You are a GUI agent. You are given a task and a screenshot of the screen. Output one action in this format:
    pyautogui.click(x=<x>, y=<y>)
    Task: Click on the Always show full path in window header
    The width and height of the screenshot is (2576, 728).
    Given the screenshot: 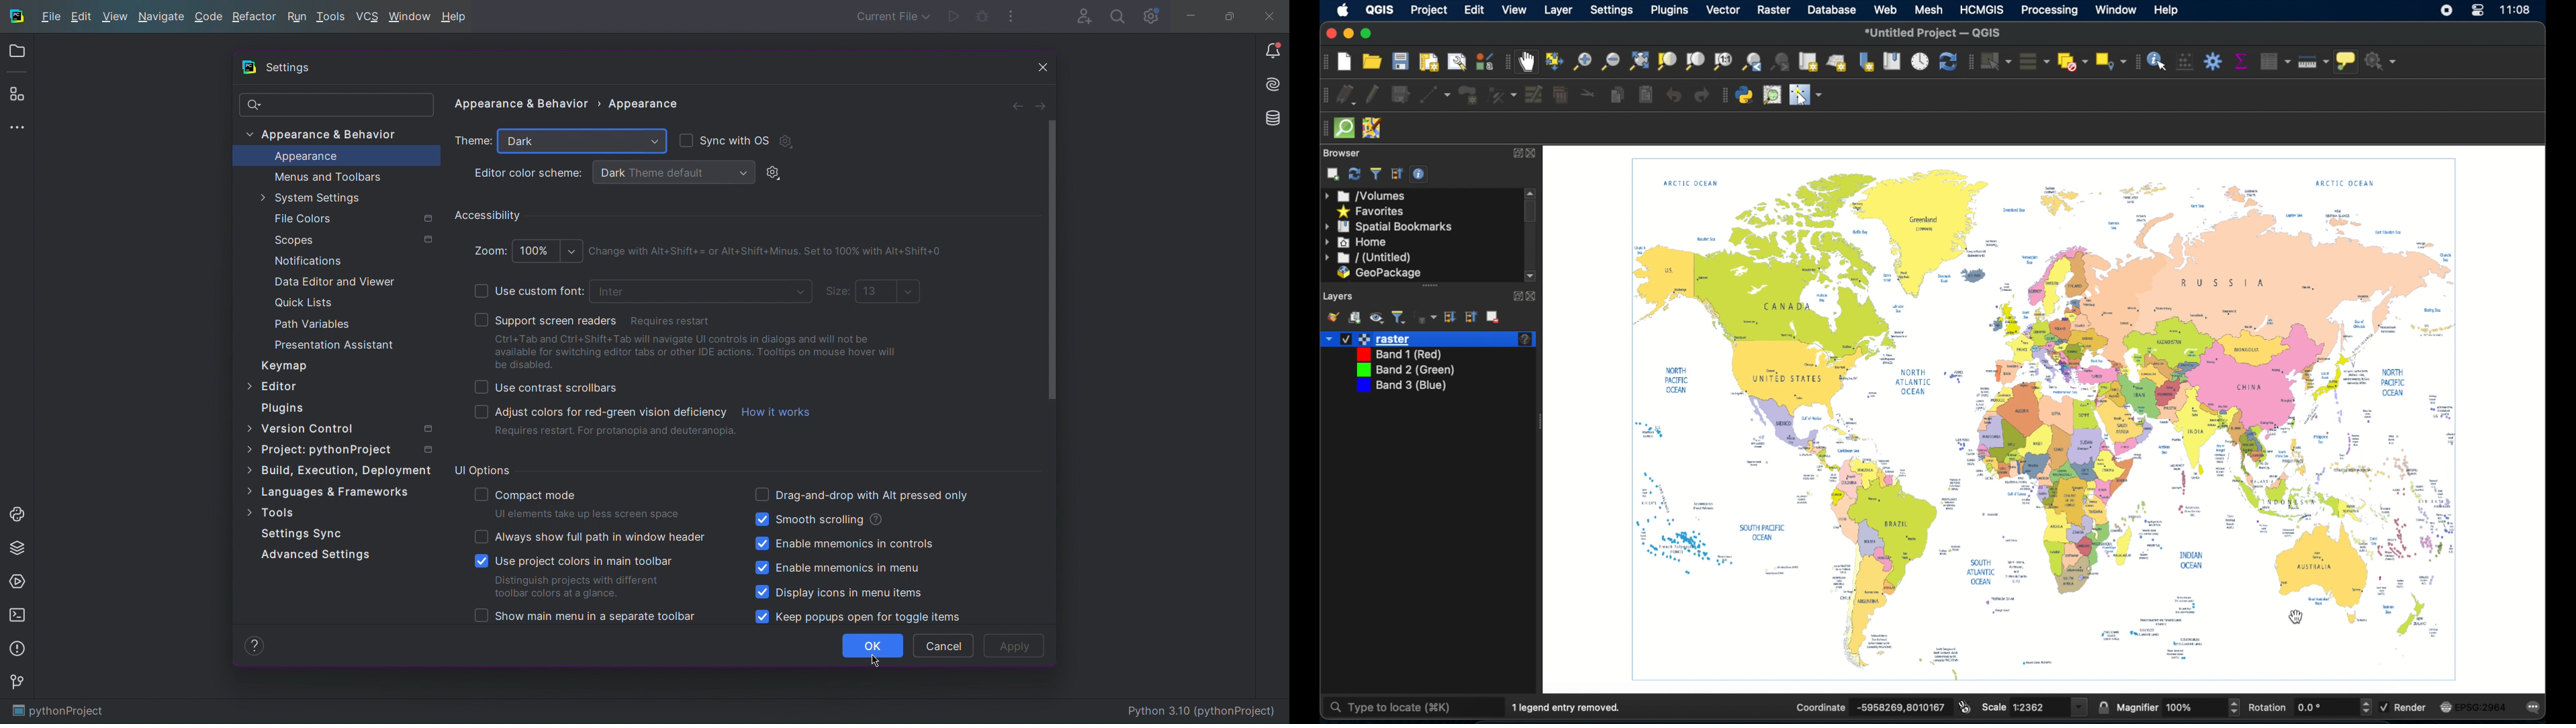 What is the action you would take?
    pyautogui.click(x=590, y=537)
    